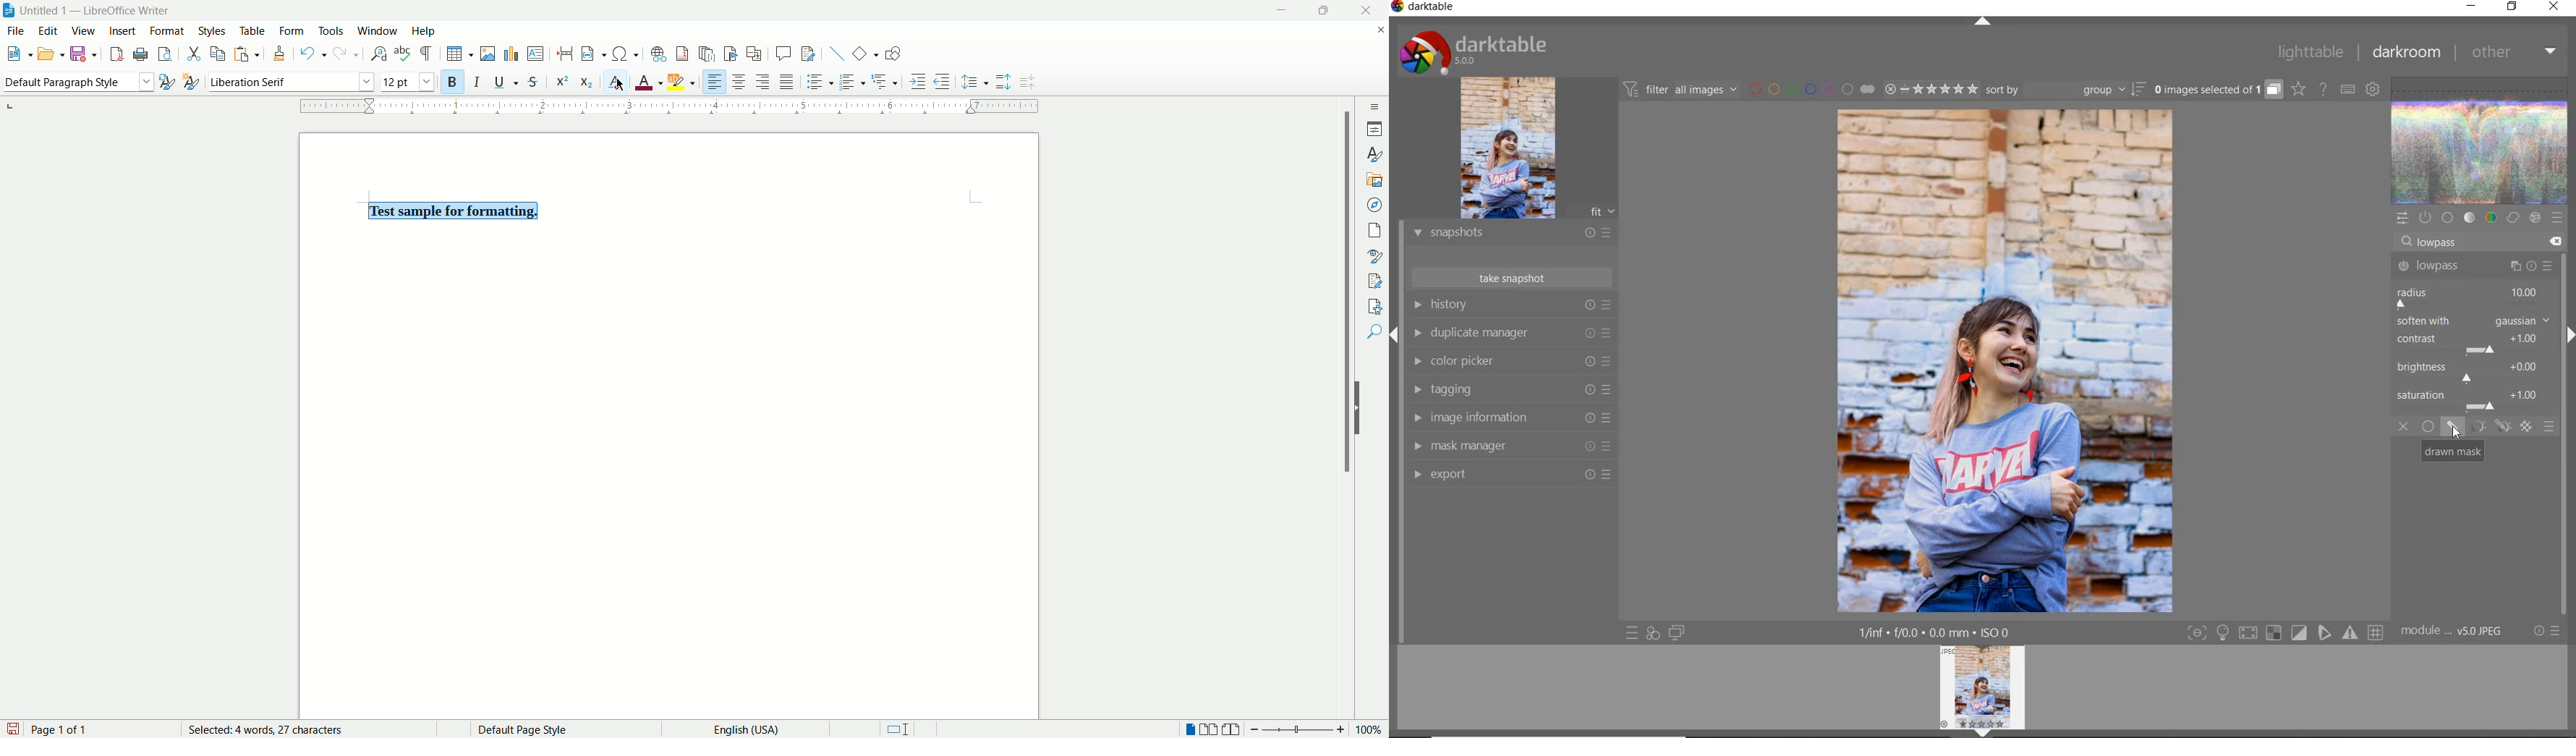 Image resolution: width=2576 pixels, height=756 pixels. Describe the element at coordinates (2448, 218) in the screenshot. I see `base` at that location.